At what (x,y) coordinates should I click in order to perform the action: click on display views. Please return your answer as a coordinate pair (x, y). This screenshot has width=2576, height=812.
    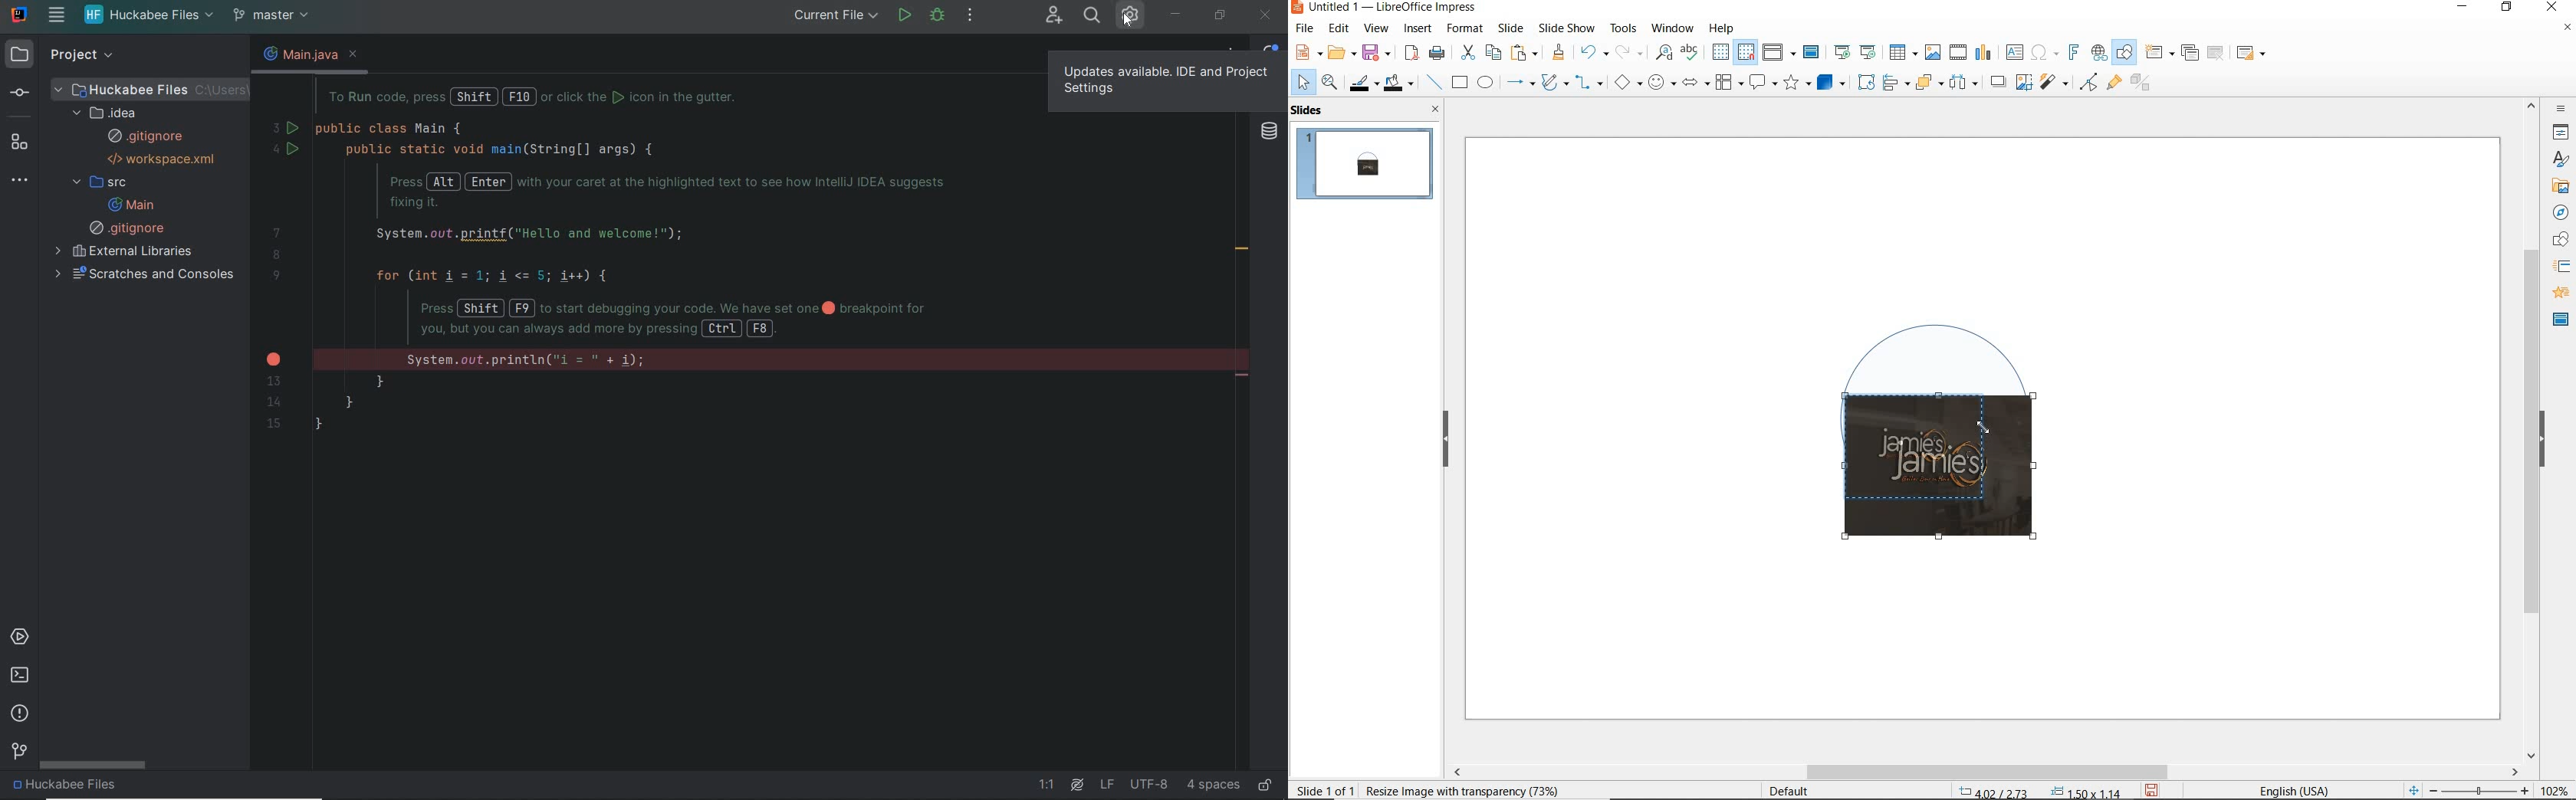
    Looking at the image, I should click on (1779, 54).